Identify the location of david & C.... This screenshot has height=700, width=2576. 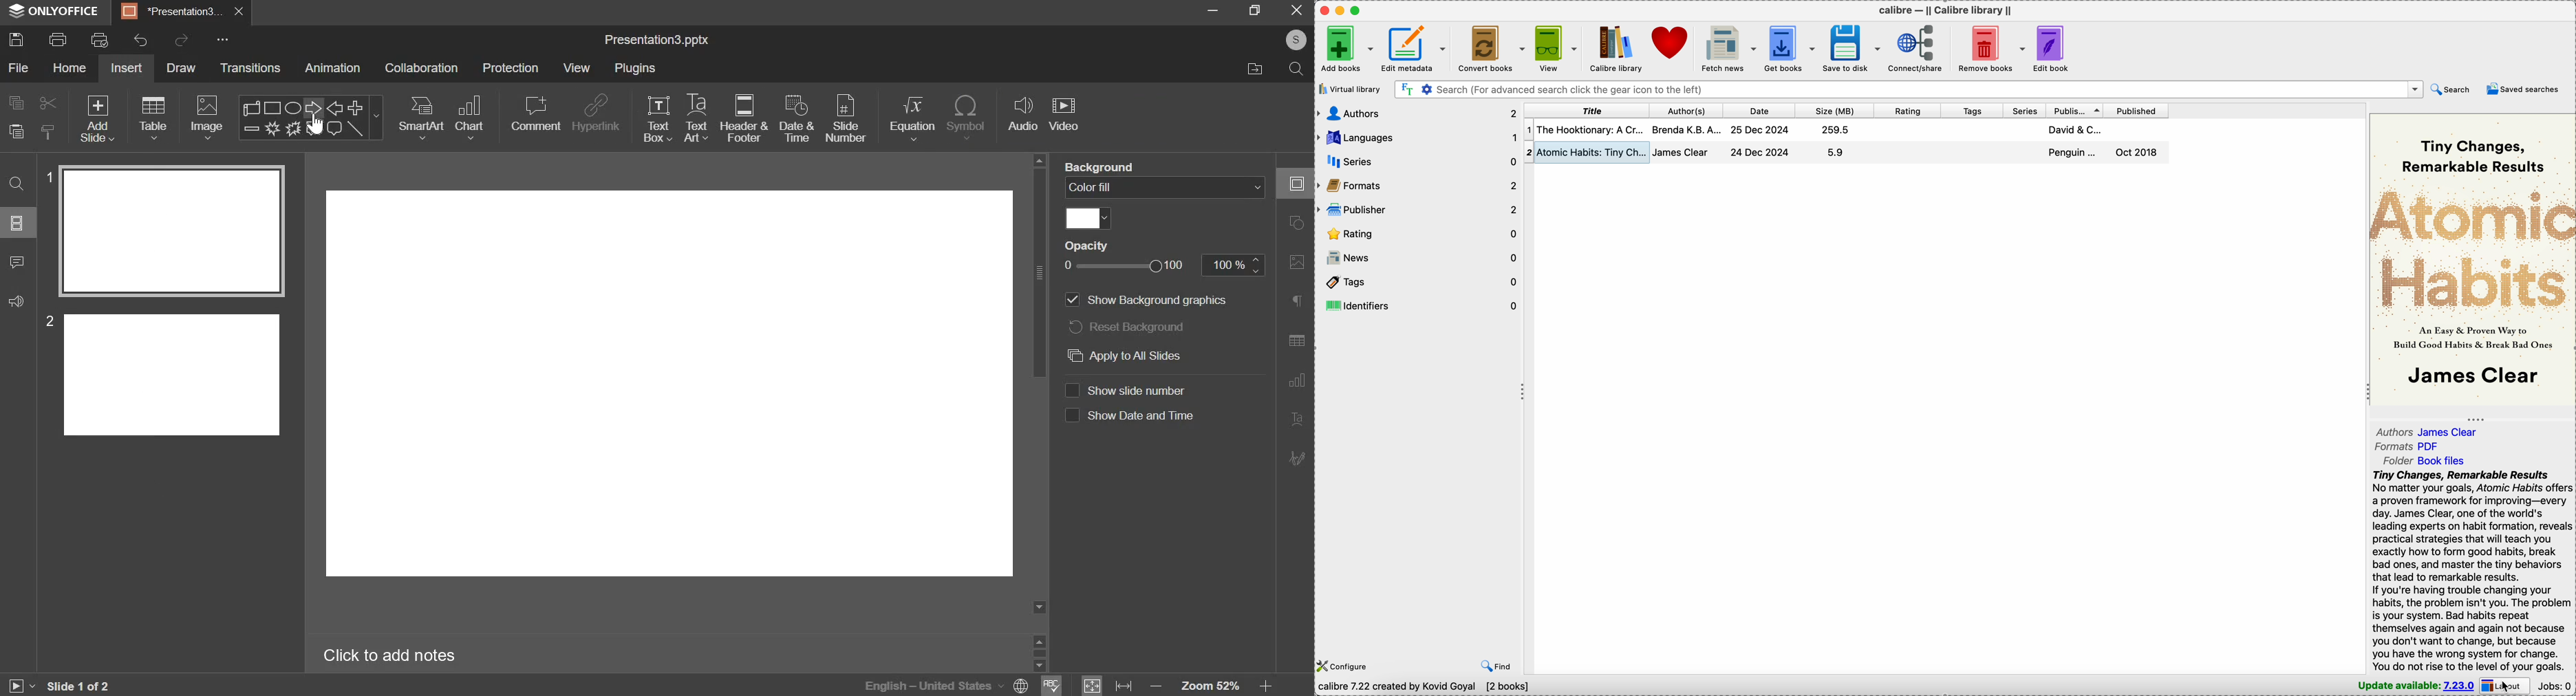
(2075, 130).